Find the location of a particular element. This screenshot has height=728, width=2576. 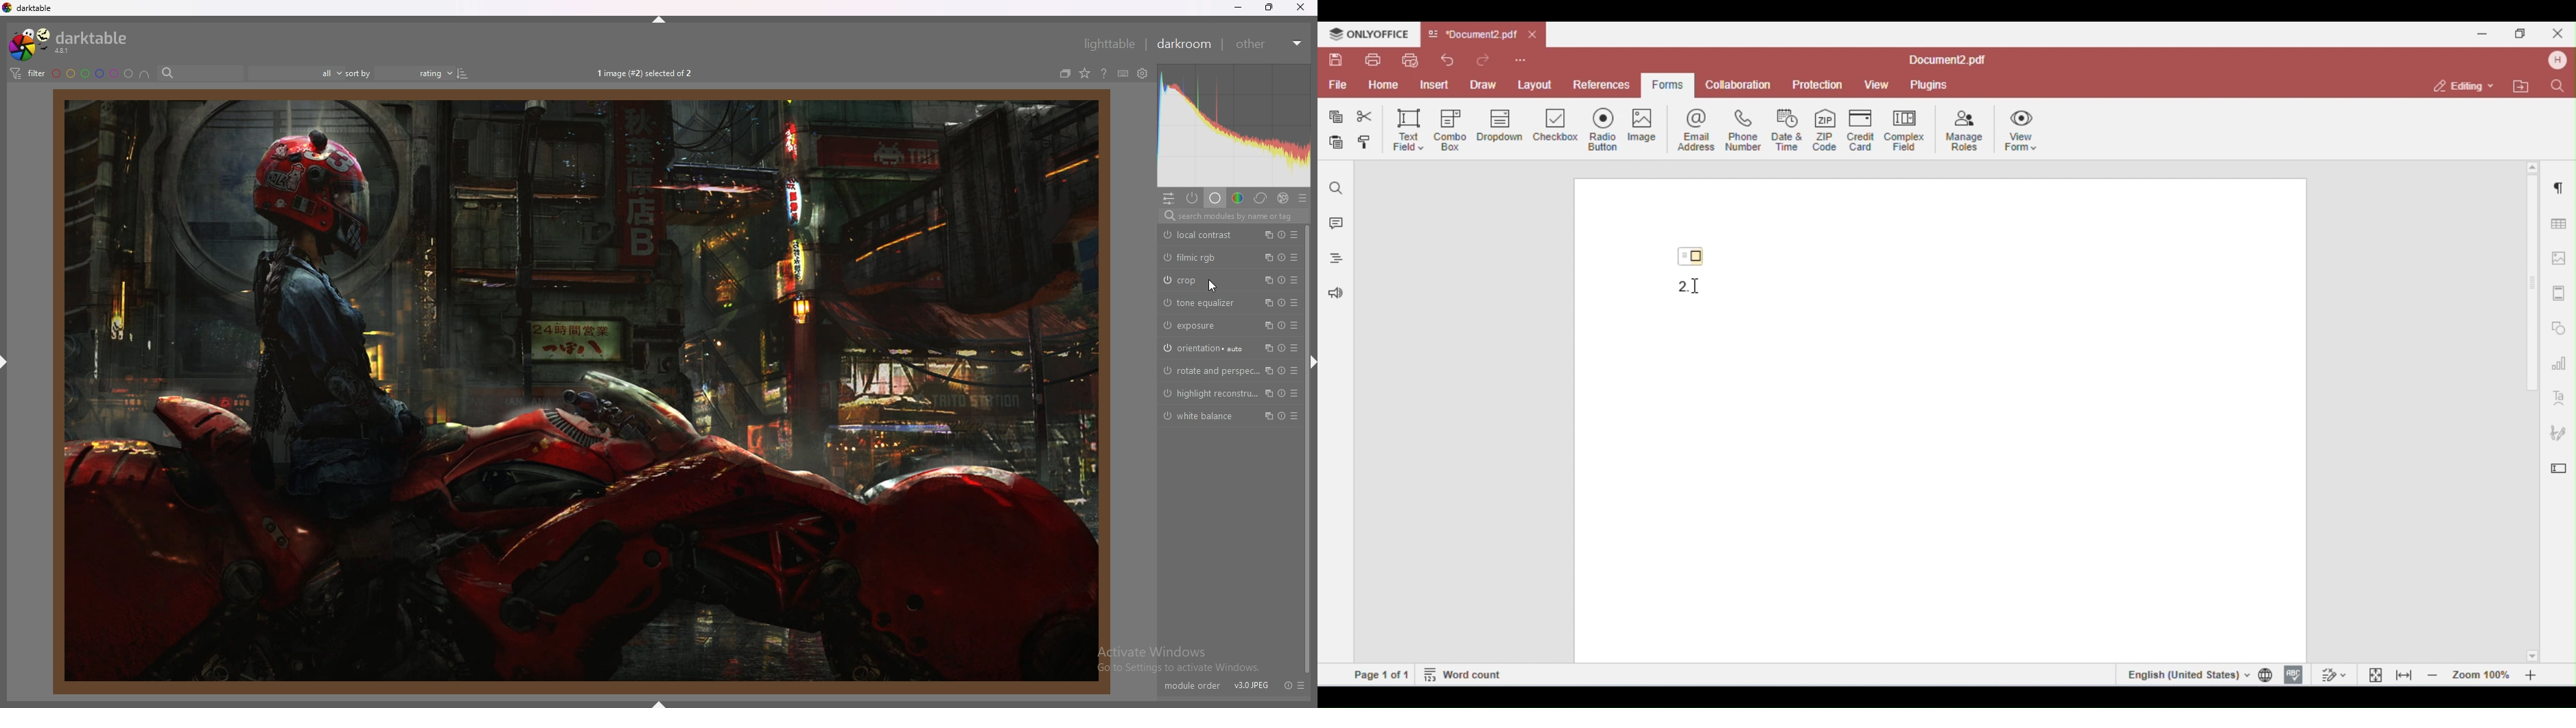

multiple instances action is located at coordinates (1265, 279).